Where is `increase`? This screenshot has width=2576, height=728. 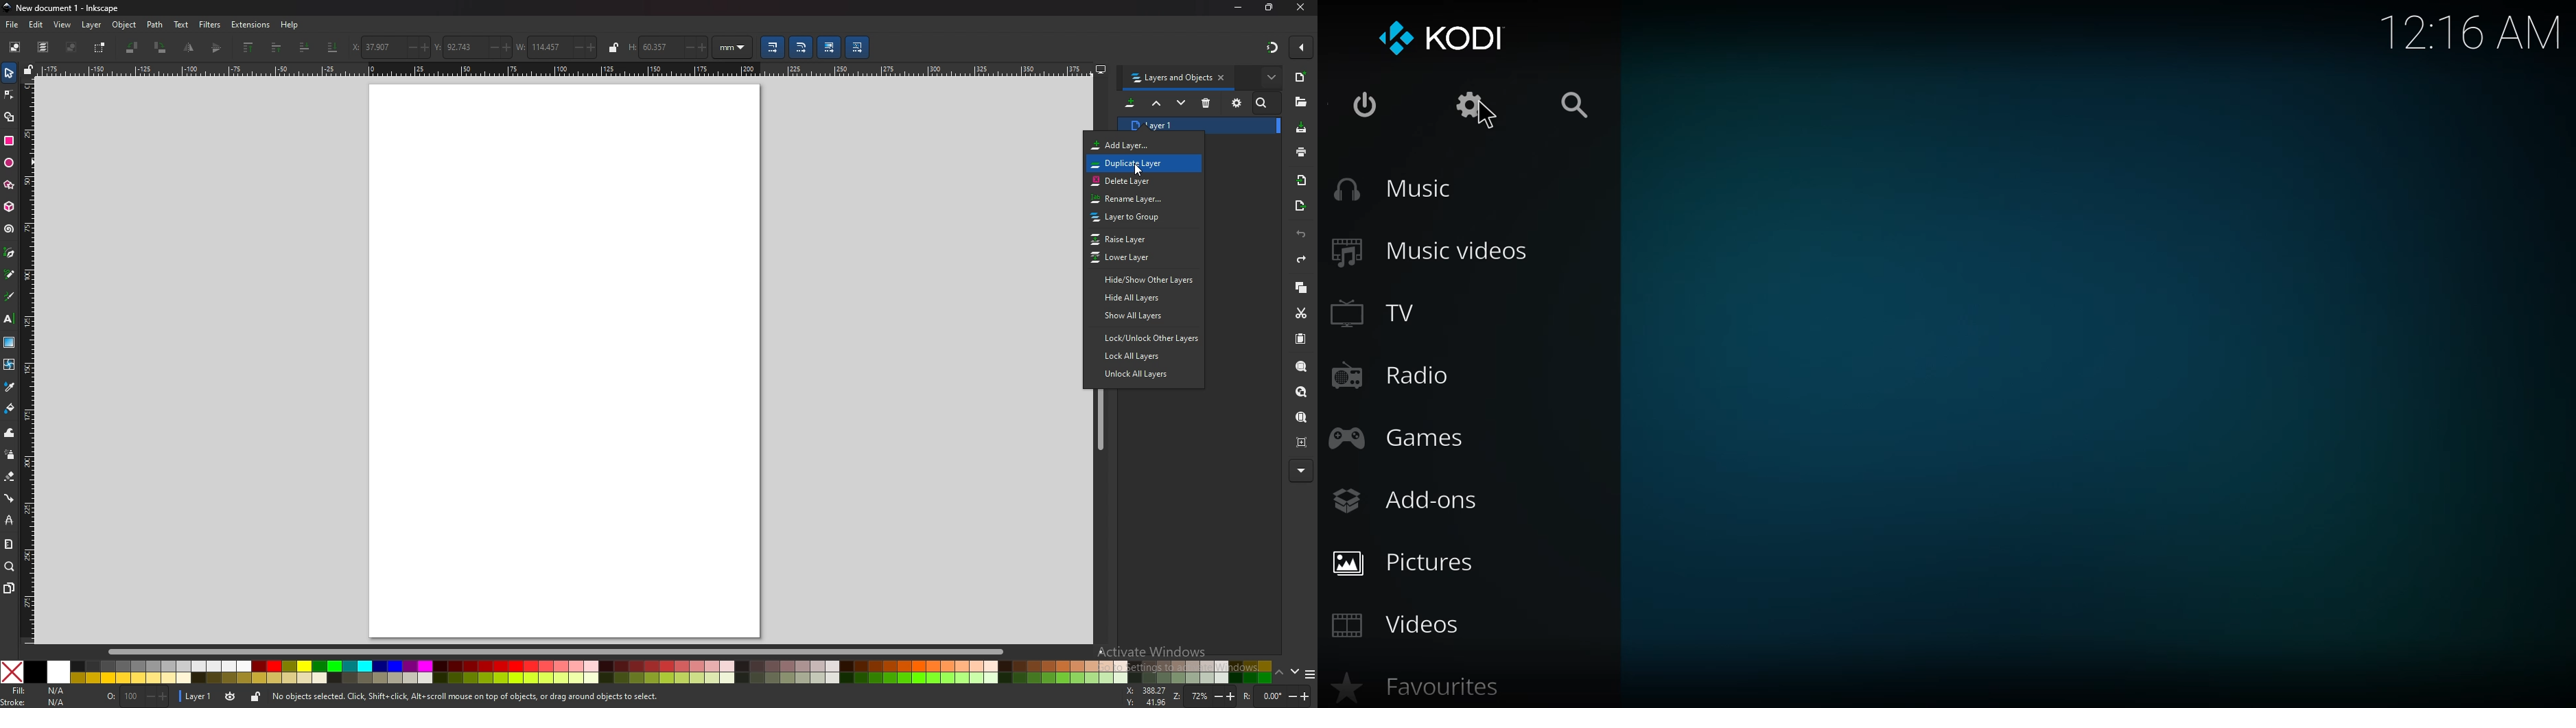
increase is located at coordinates (506, 47).